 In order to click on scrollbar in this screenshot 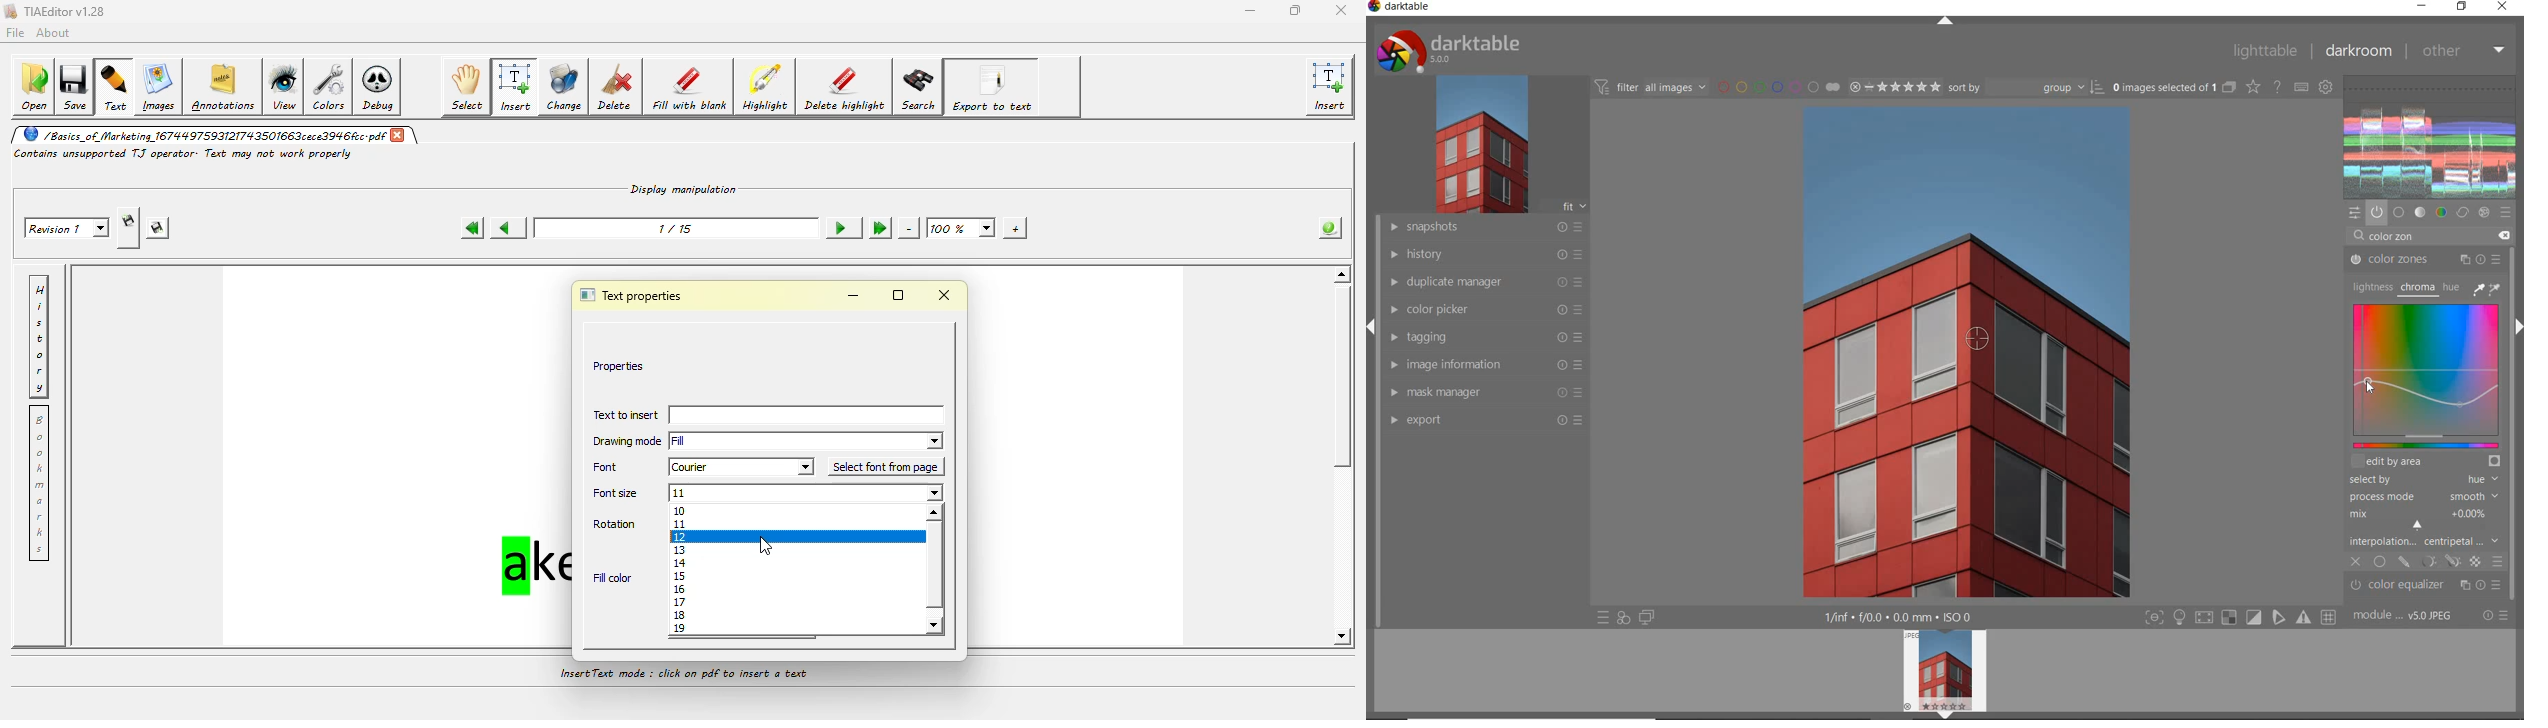, I will do `click(2518, 483)`.